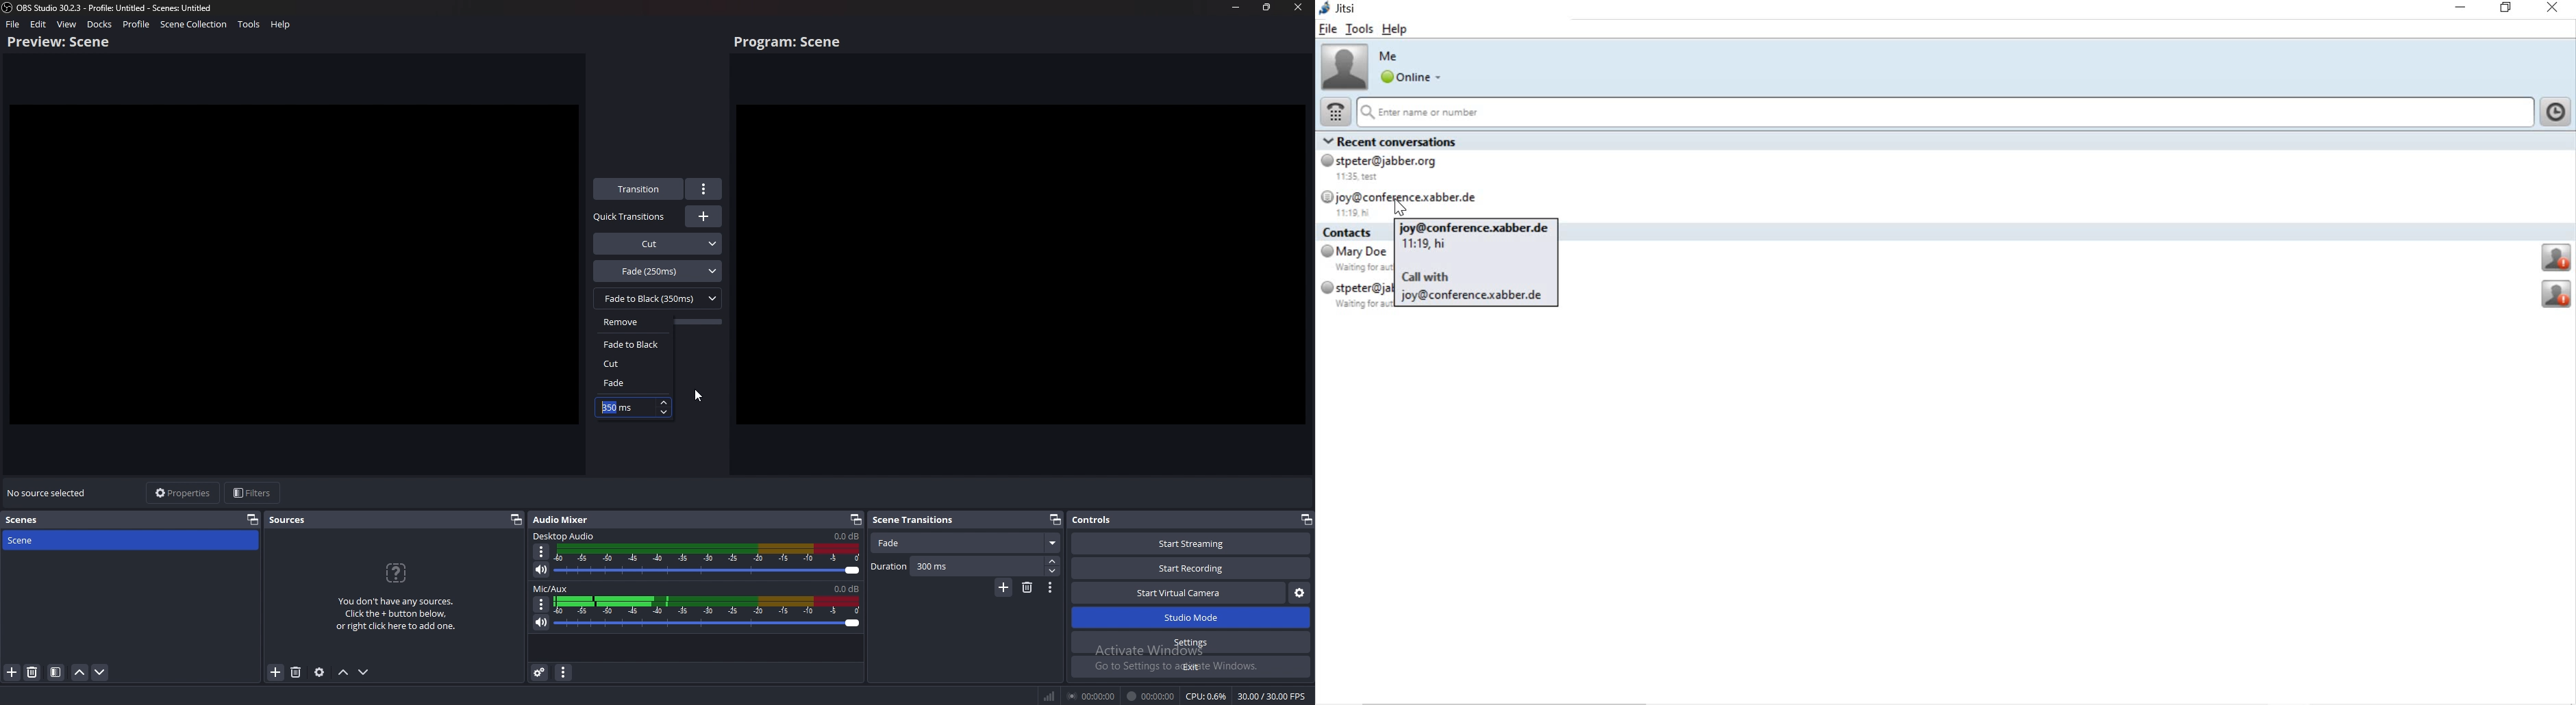 The height and width of the screenshot is (728, 2576). I want to click on scene collection, so click(193, 25).